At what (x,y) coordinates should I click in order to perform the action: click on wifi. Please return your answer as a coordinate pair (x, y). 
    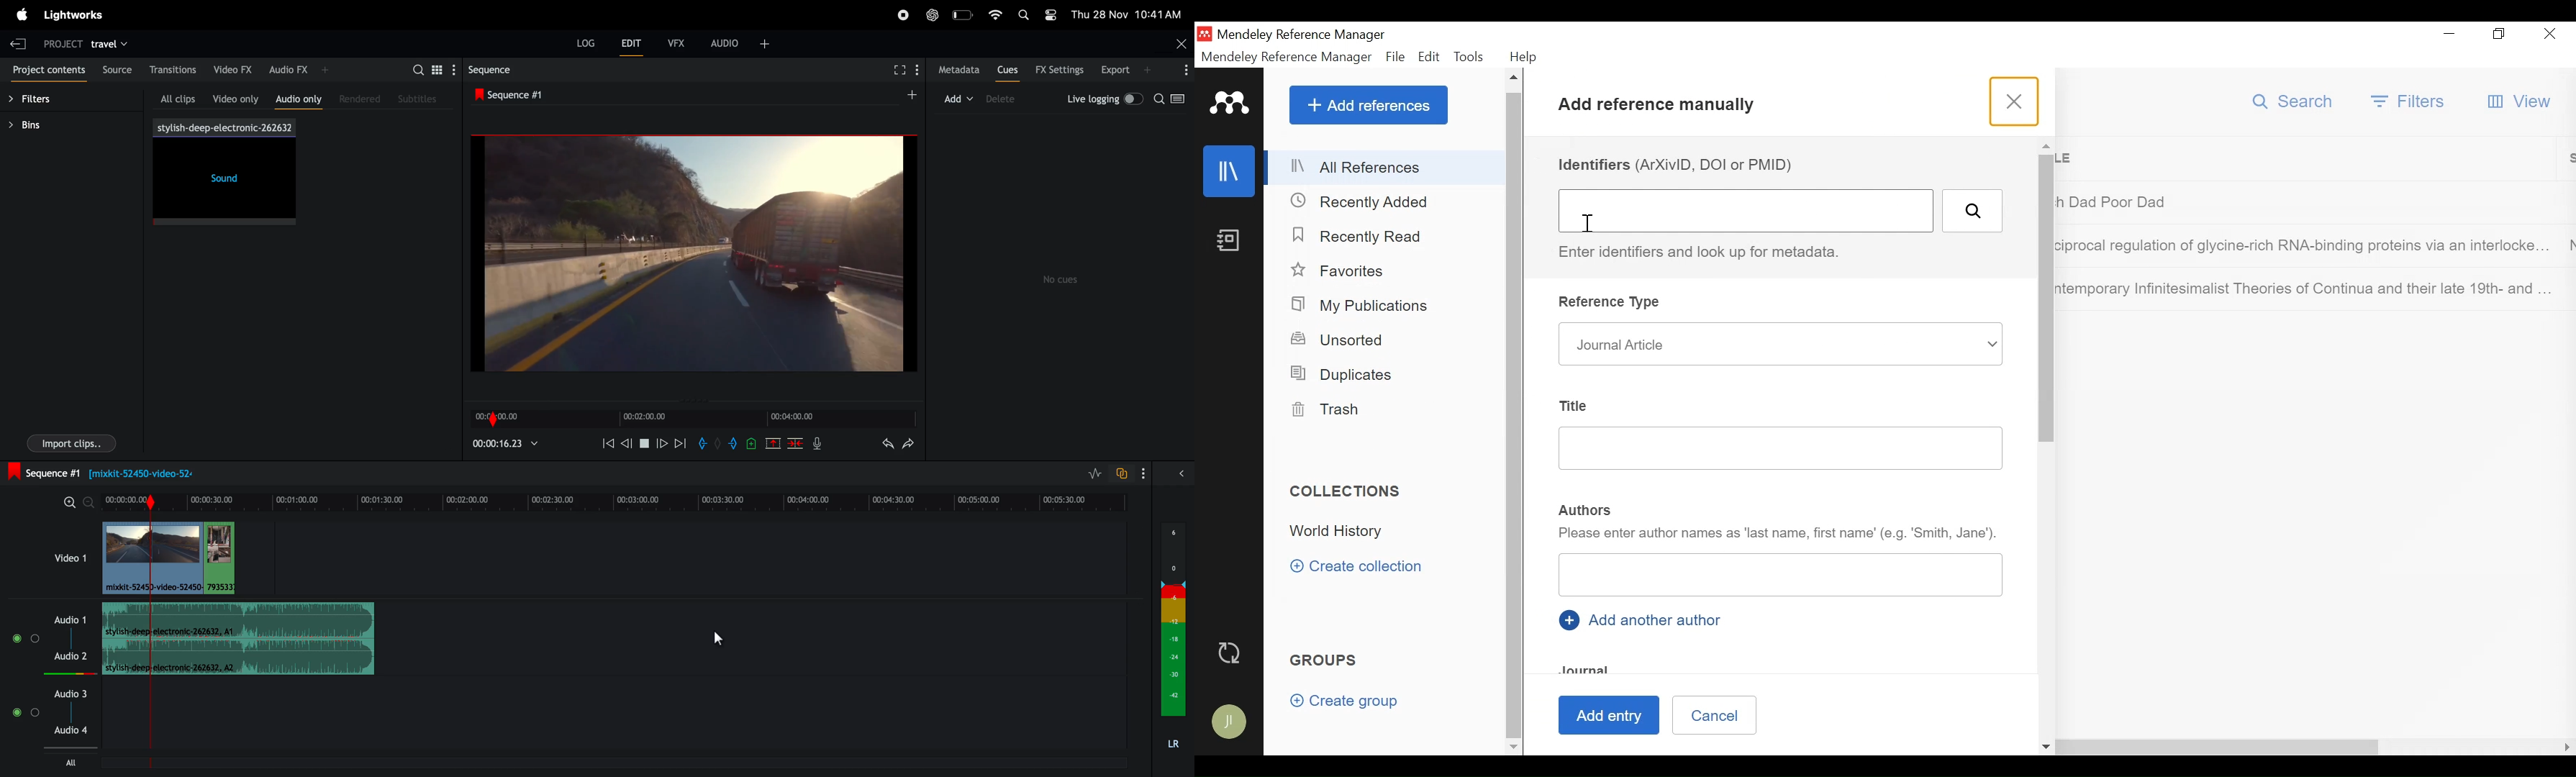
    Looking at the image, I should click on (996, 14).